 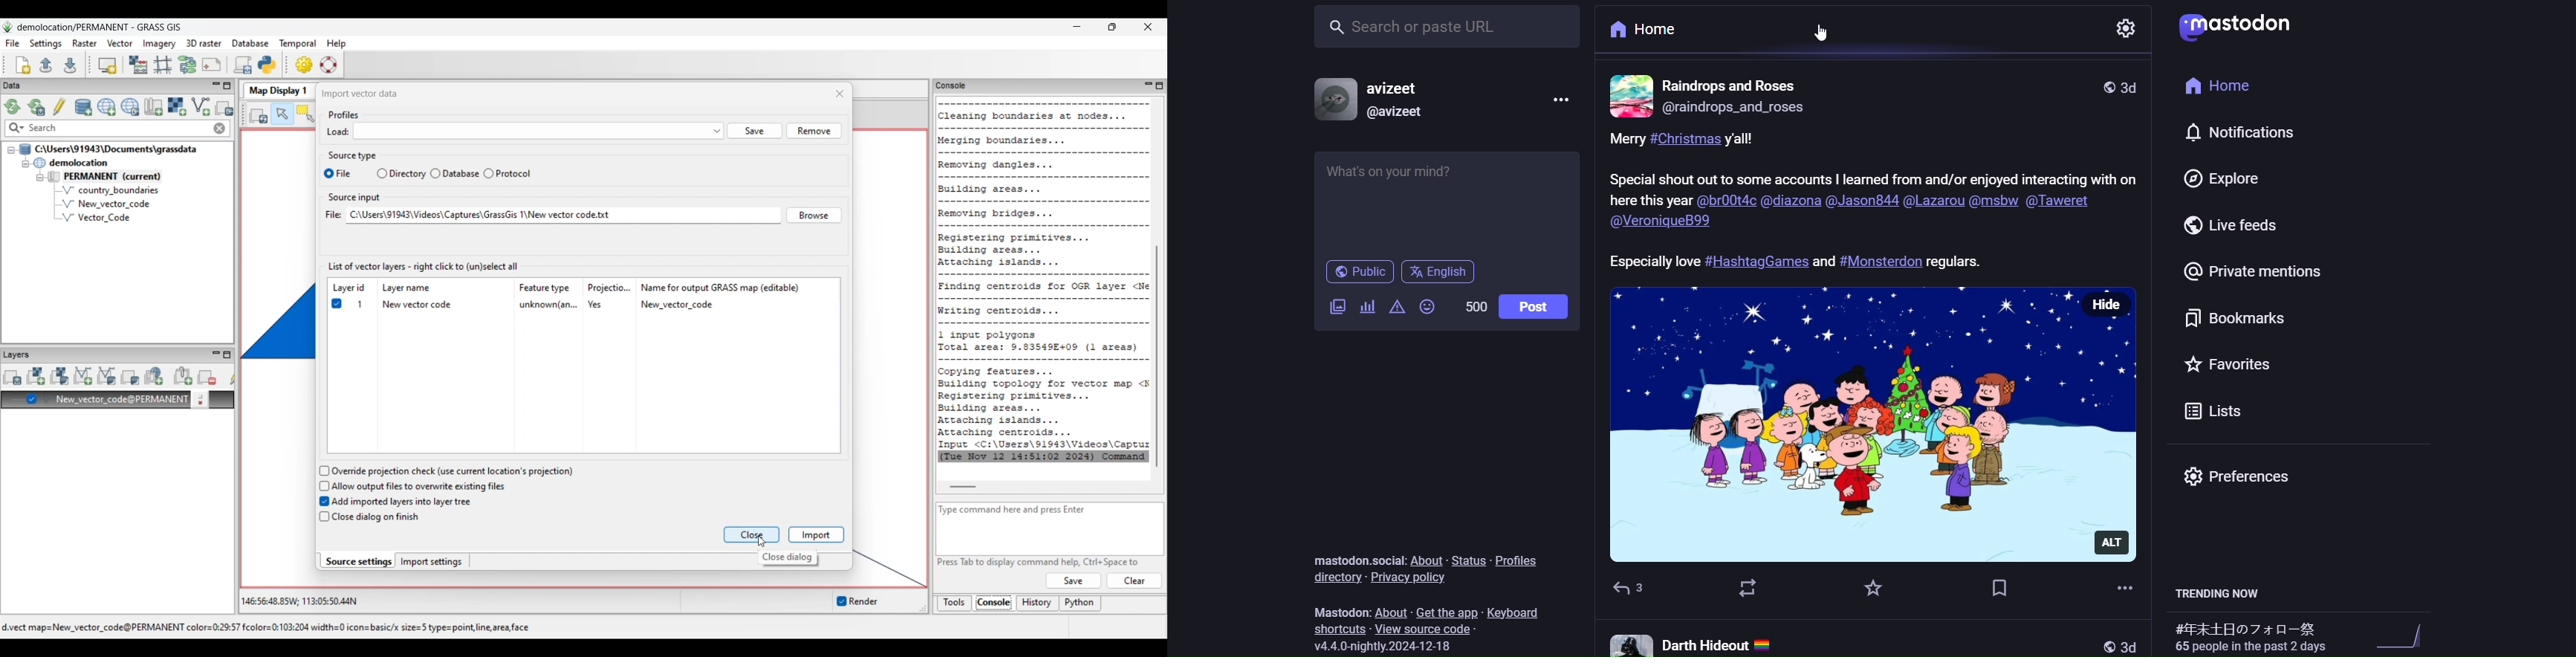 I want to click on id, so click(x=1739, y=108).